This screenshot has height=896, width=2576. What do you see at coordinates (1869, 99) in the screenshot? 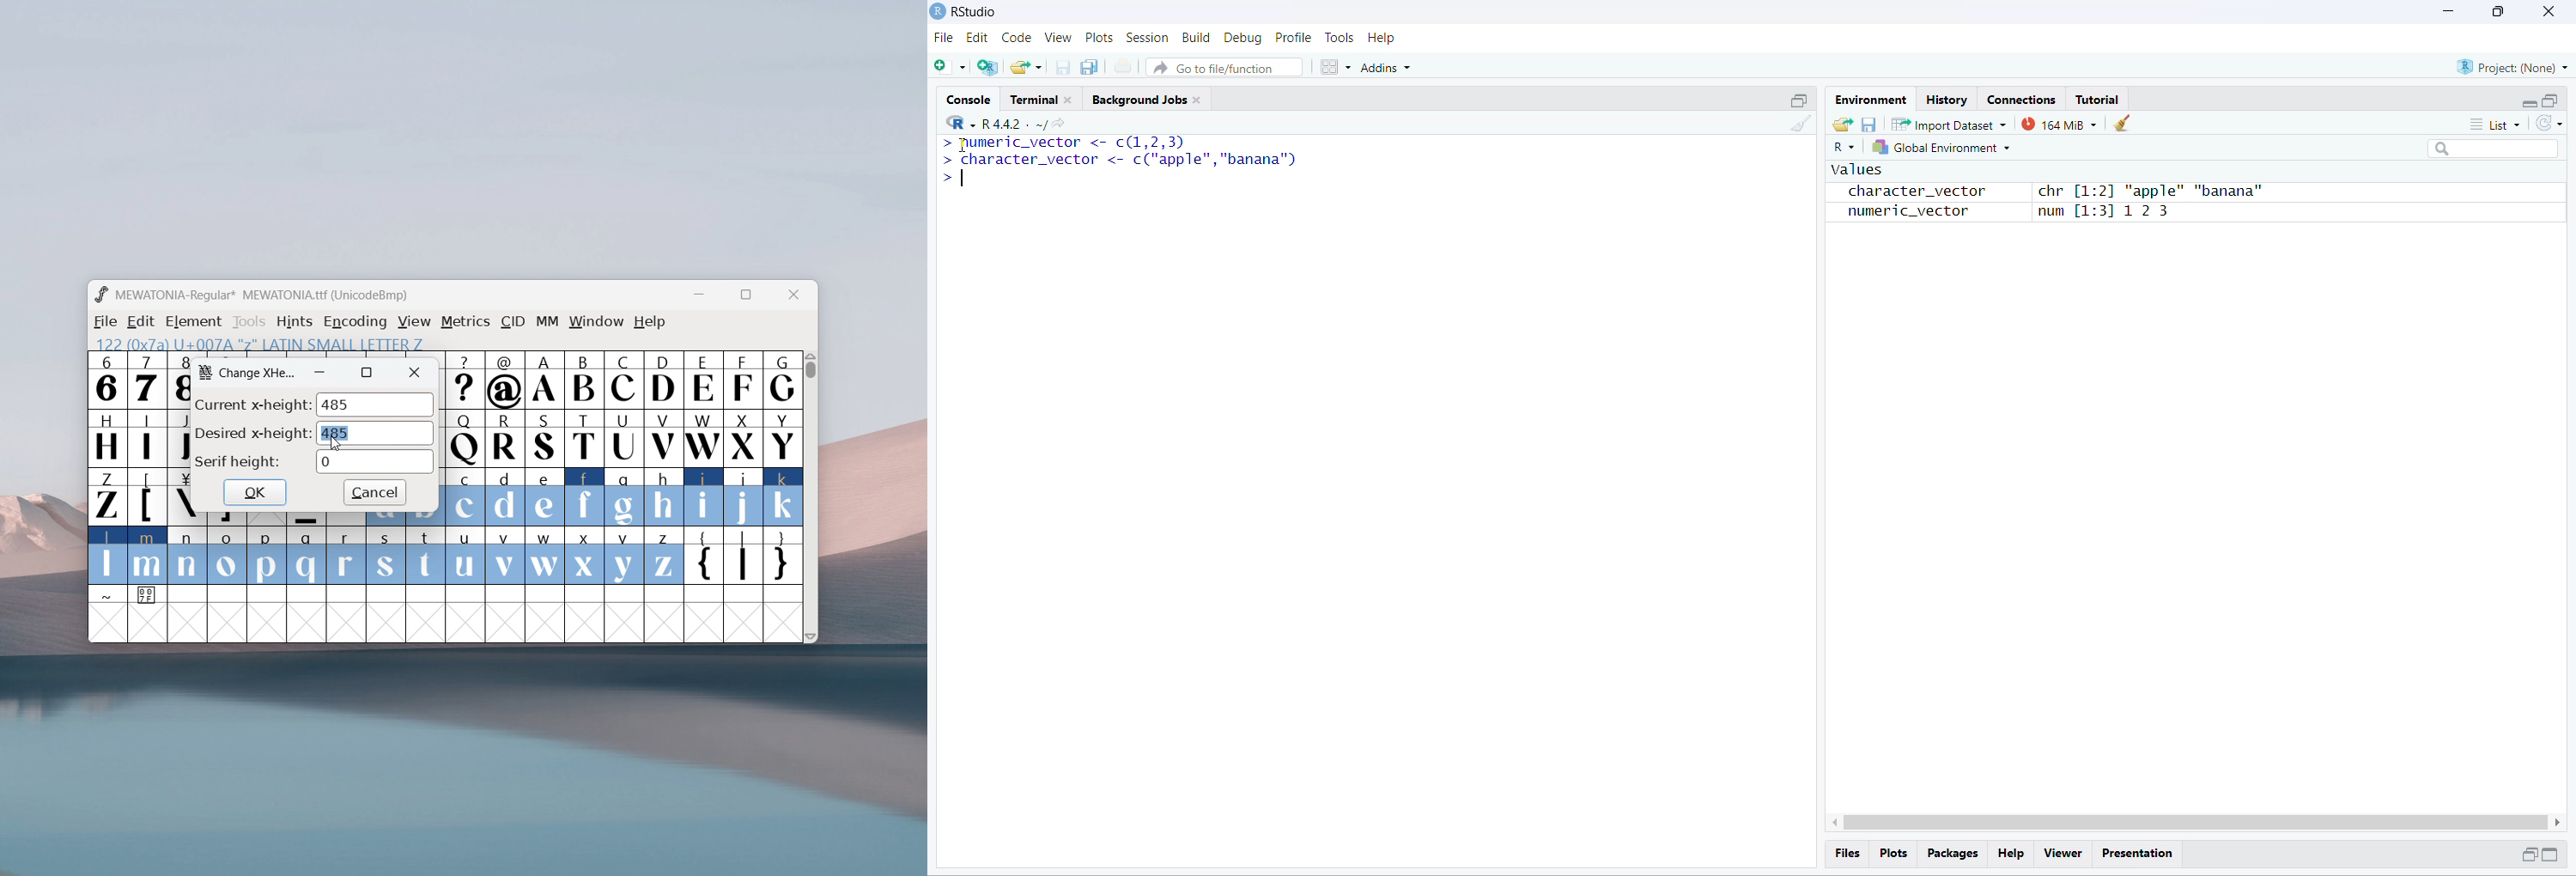
I see `Environment.` at bounding box center [1869, 99].